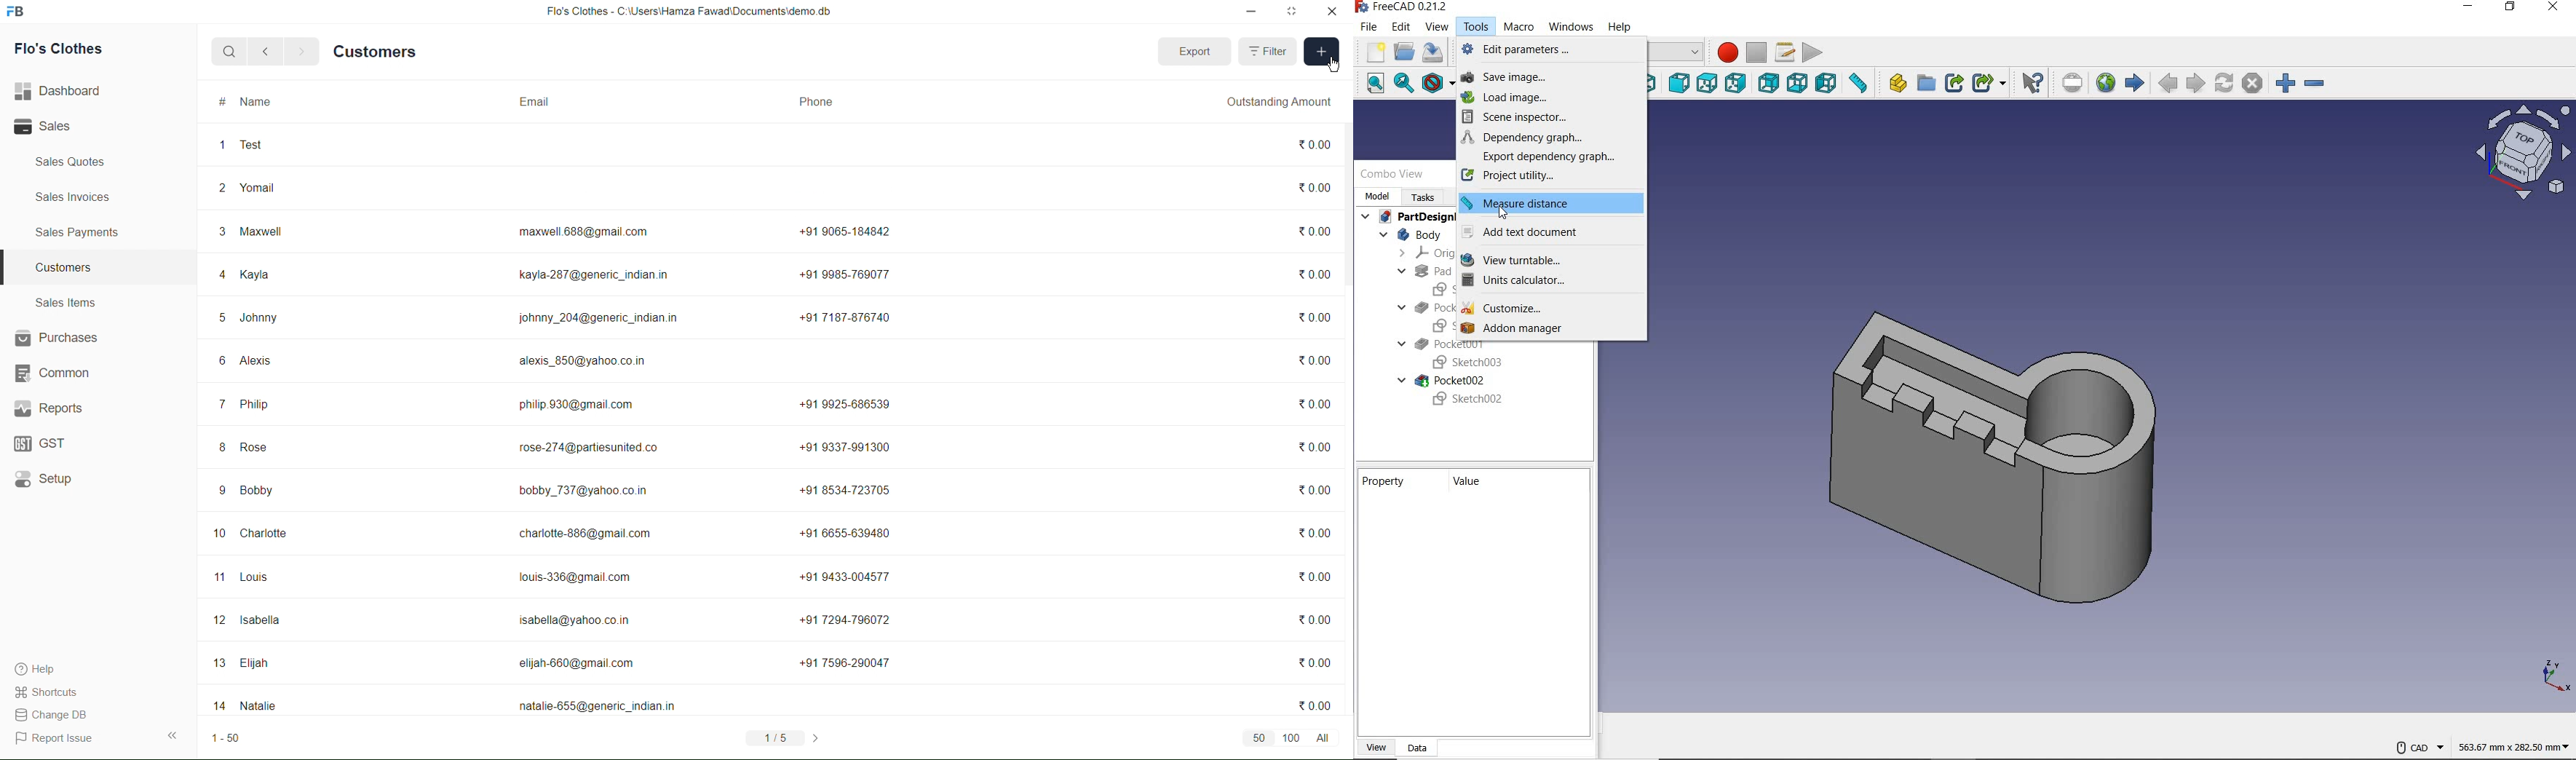 This screenshot has height=784, width=2576. What do you see at coordinates (257, 663) in the screenshot?
I see `Elijah` at bounding box center [257, 663].